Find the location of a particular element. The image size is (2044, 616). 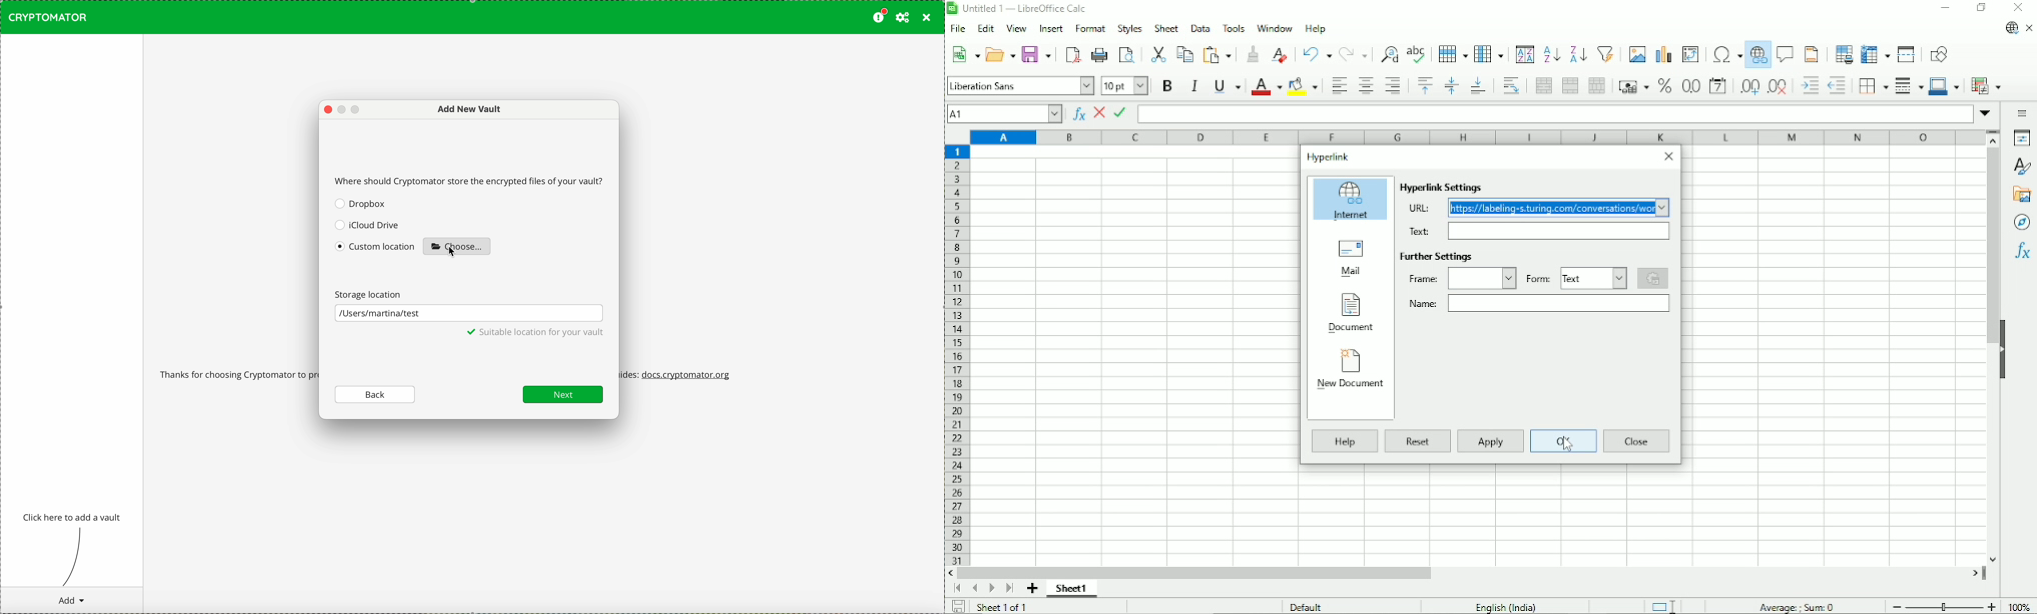

Merge and center is located at coordinates (1542, 86).